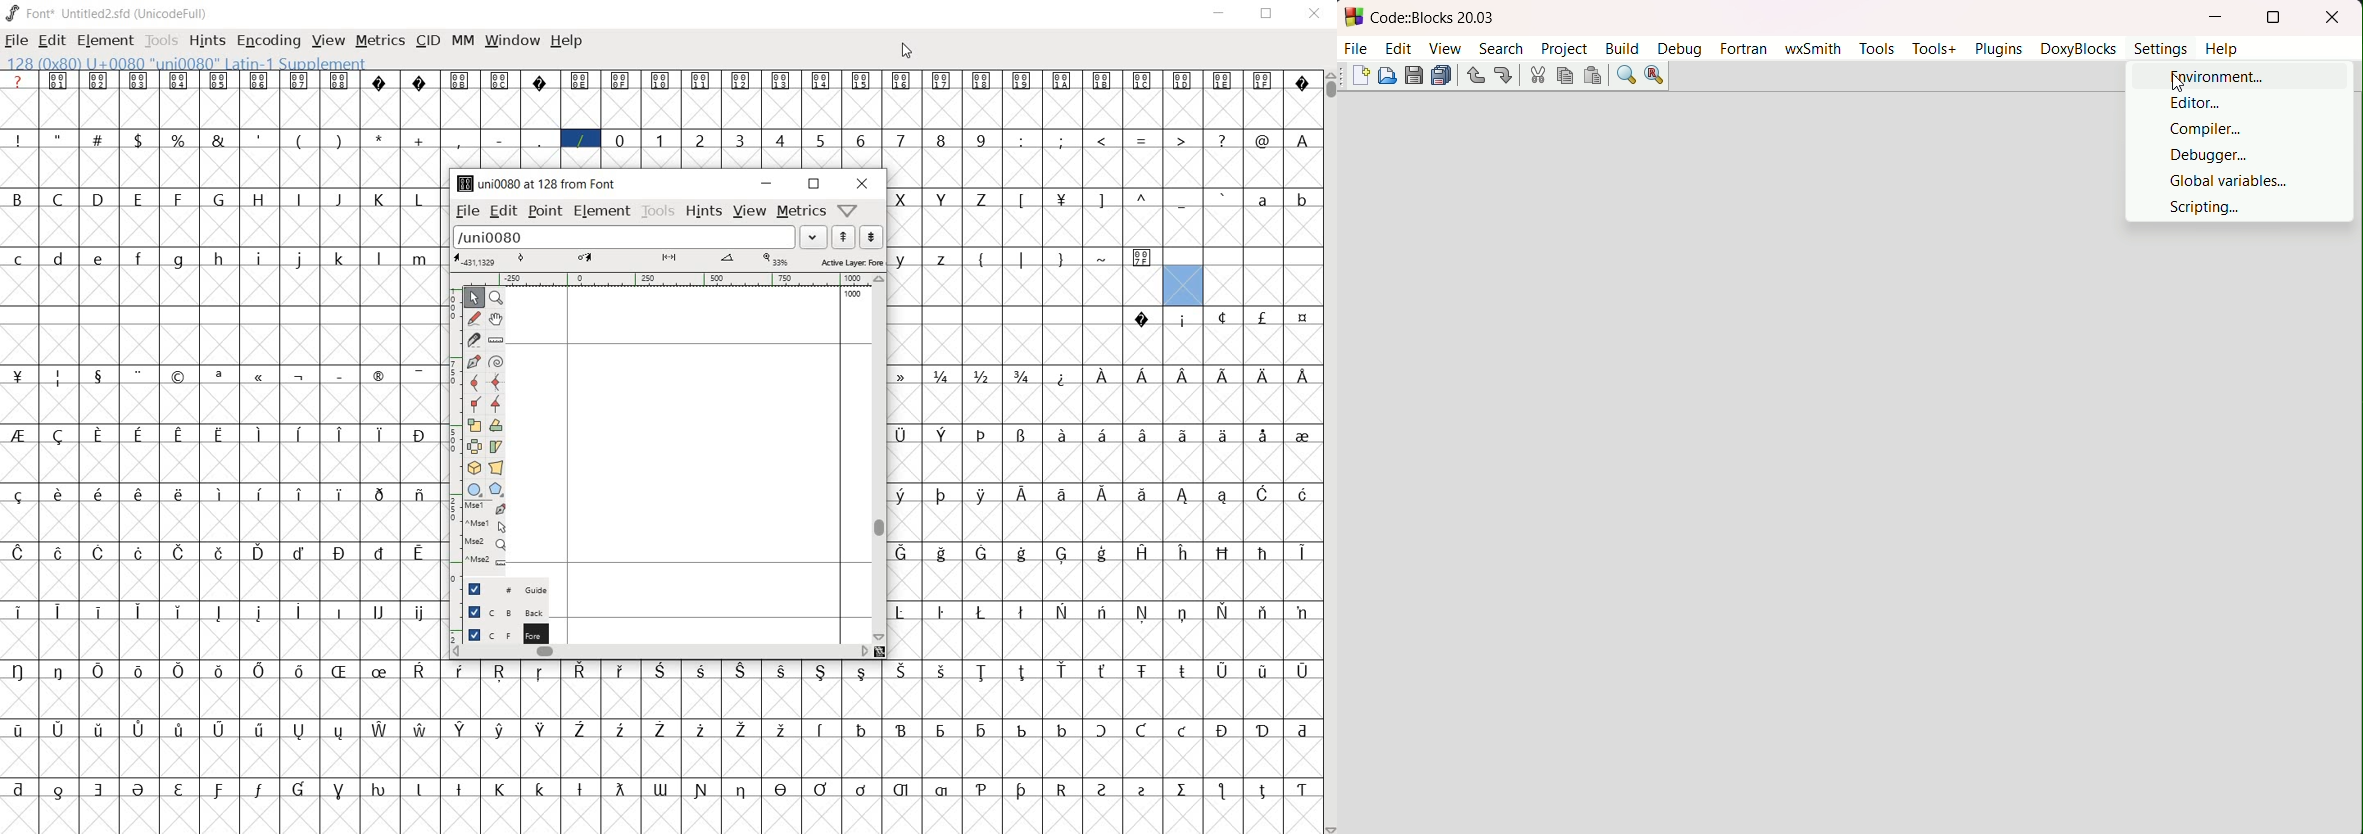  I want to click on glyph, so click(299, 434).